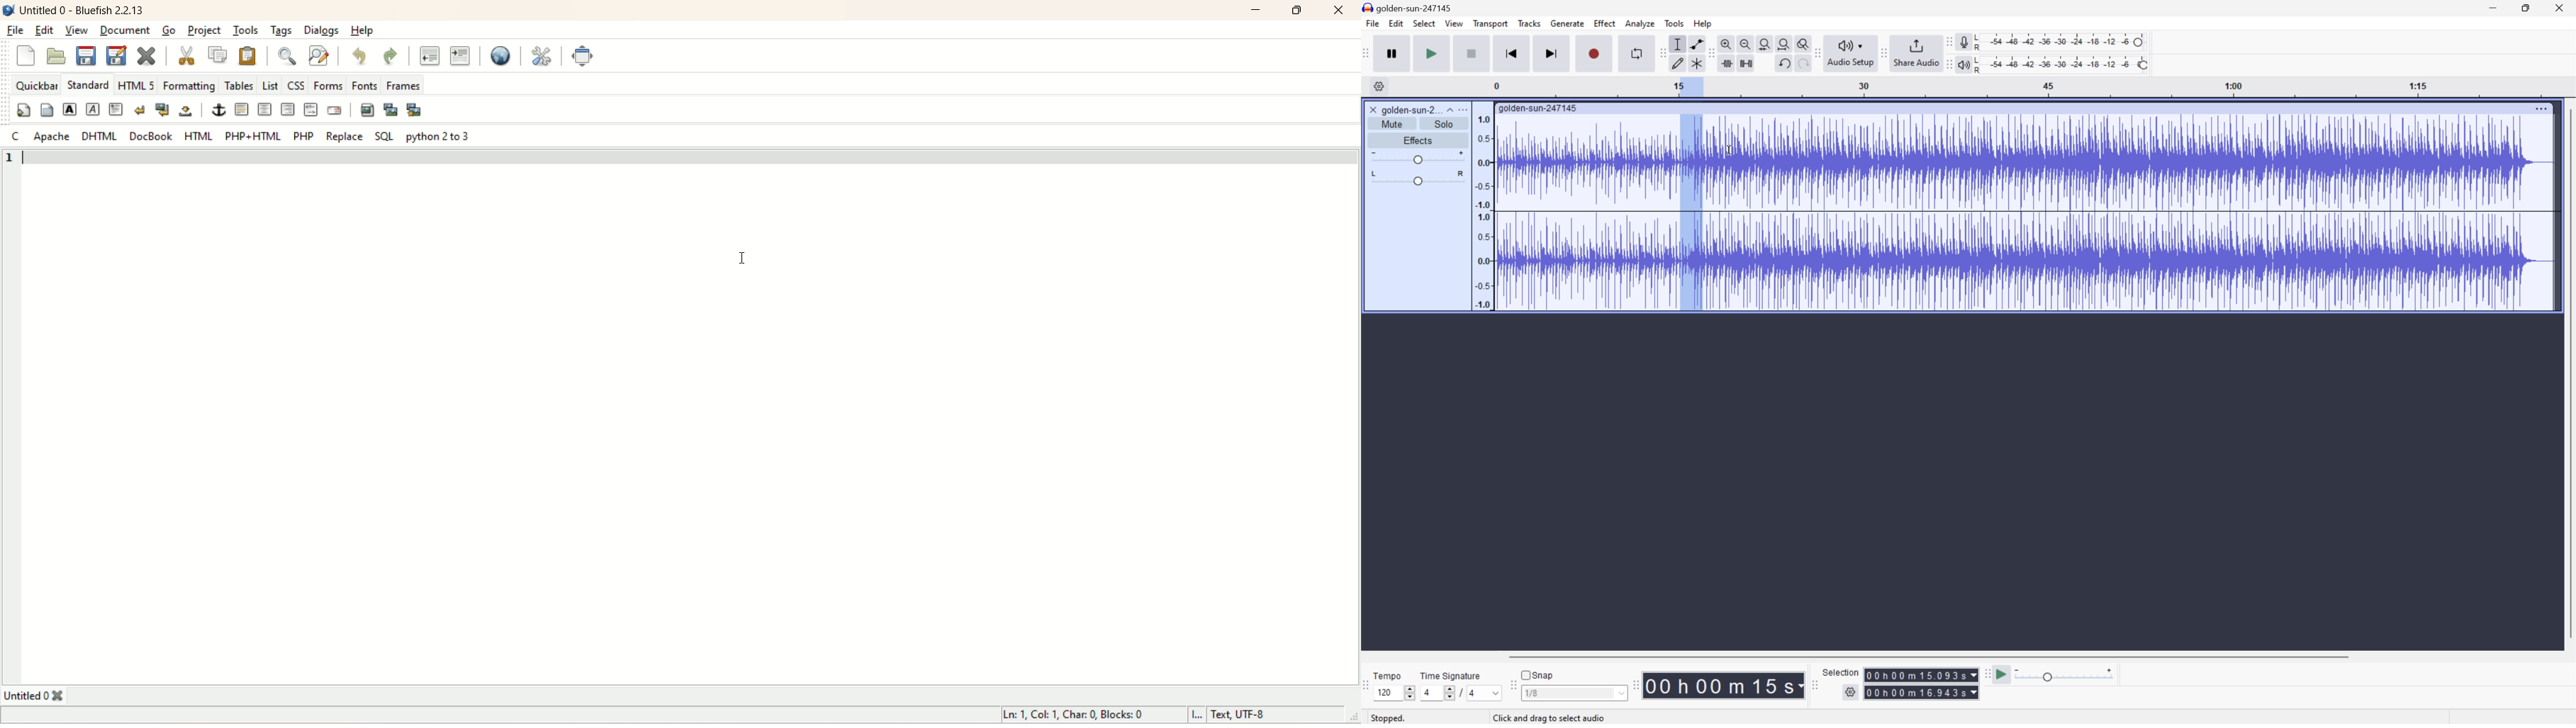 The width and height of the screenshot is (2576, 728). Describe the element at coordinates (11, 159) in the screenshot. I see `line number` at that location.